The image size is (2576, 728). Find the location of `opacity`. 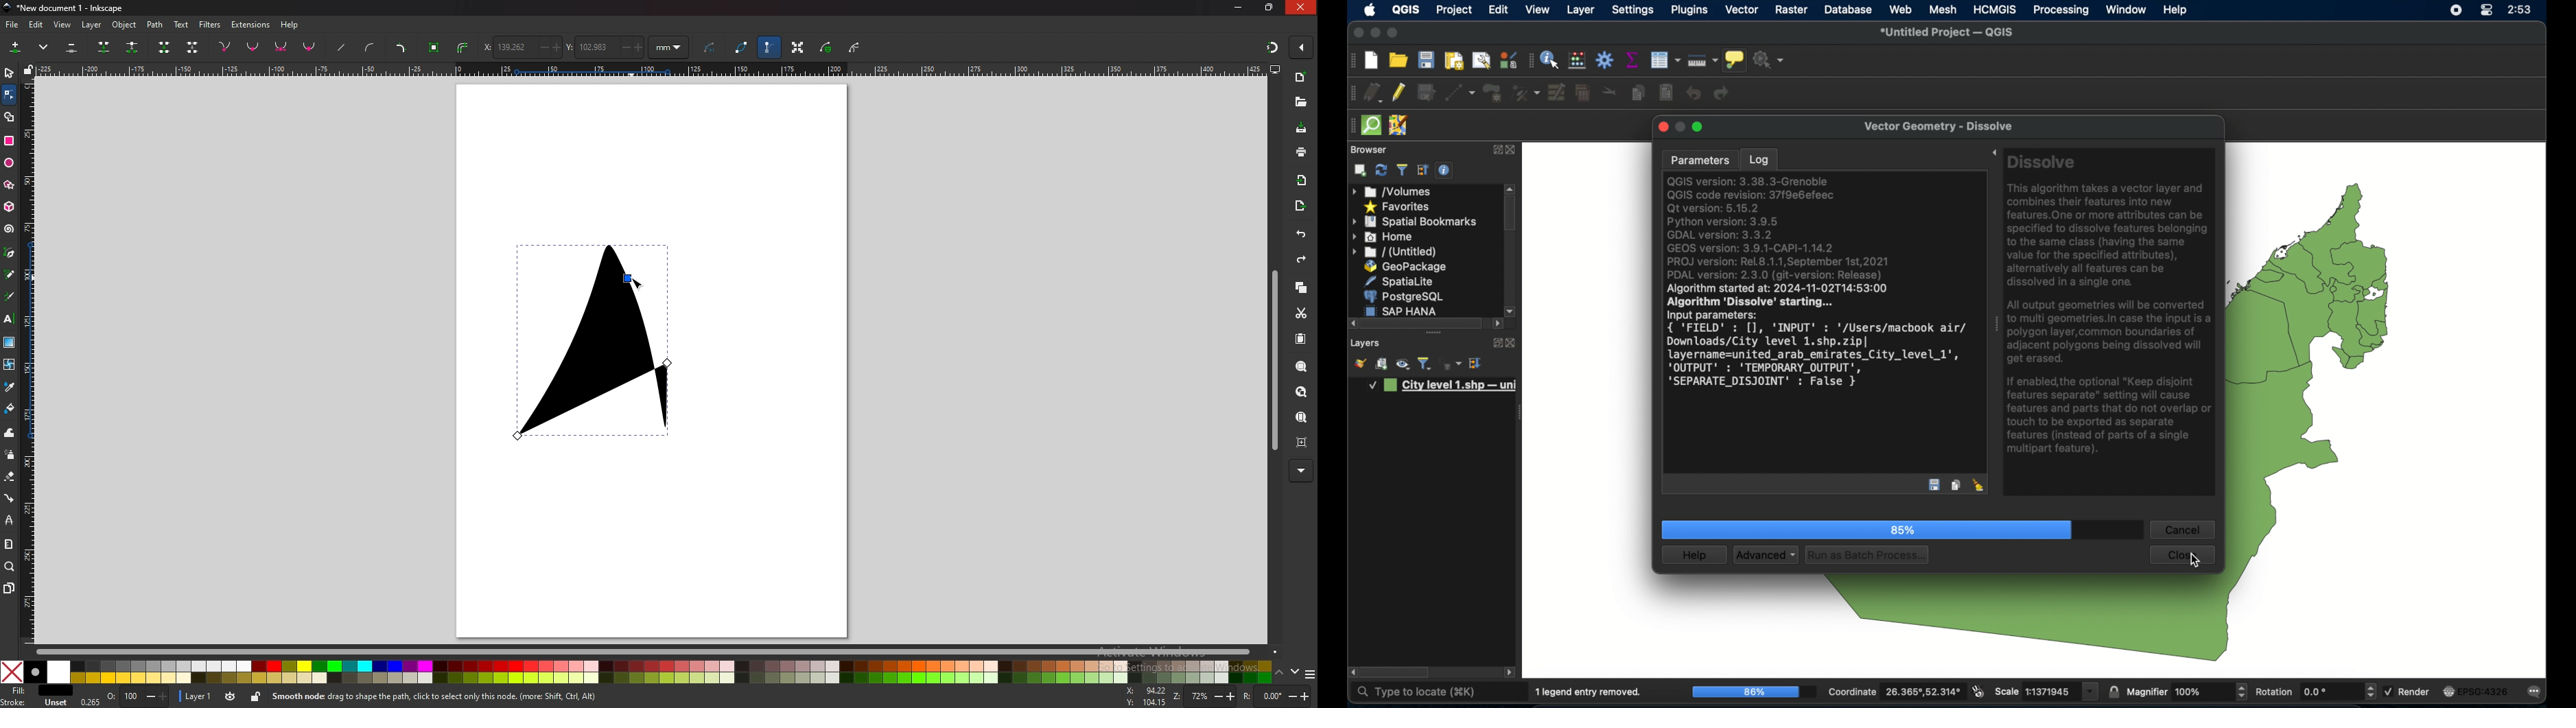

opacity is located at coordinates (137, 696).